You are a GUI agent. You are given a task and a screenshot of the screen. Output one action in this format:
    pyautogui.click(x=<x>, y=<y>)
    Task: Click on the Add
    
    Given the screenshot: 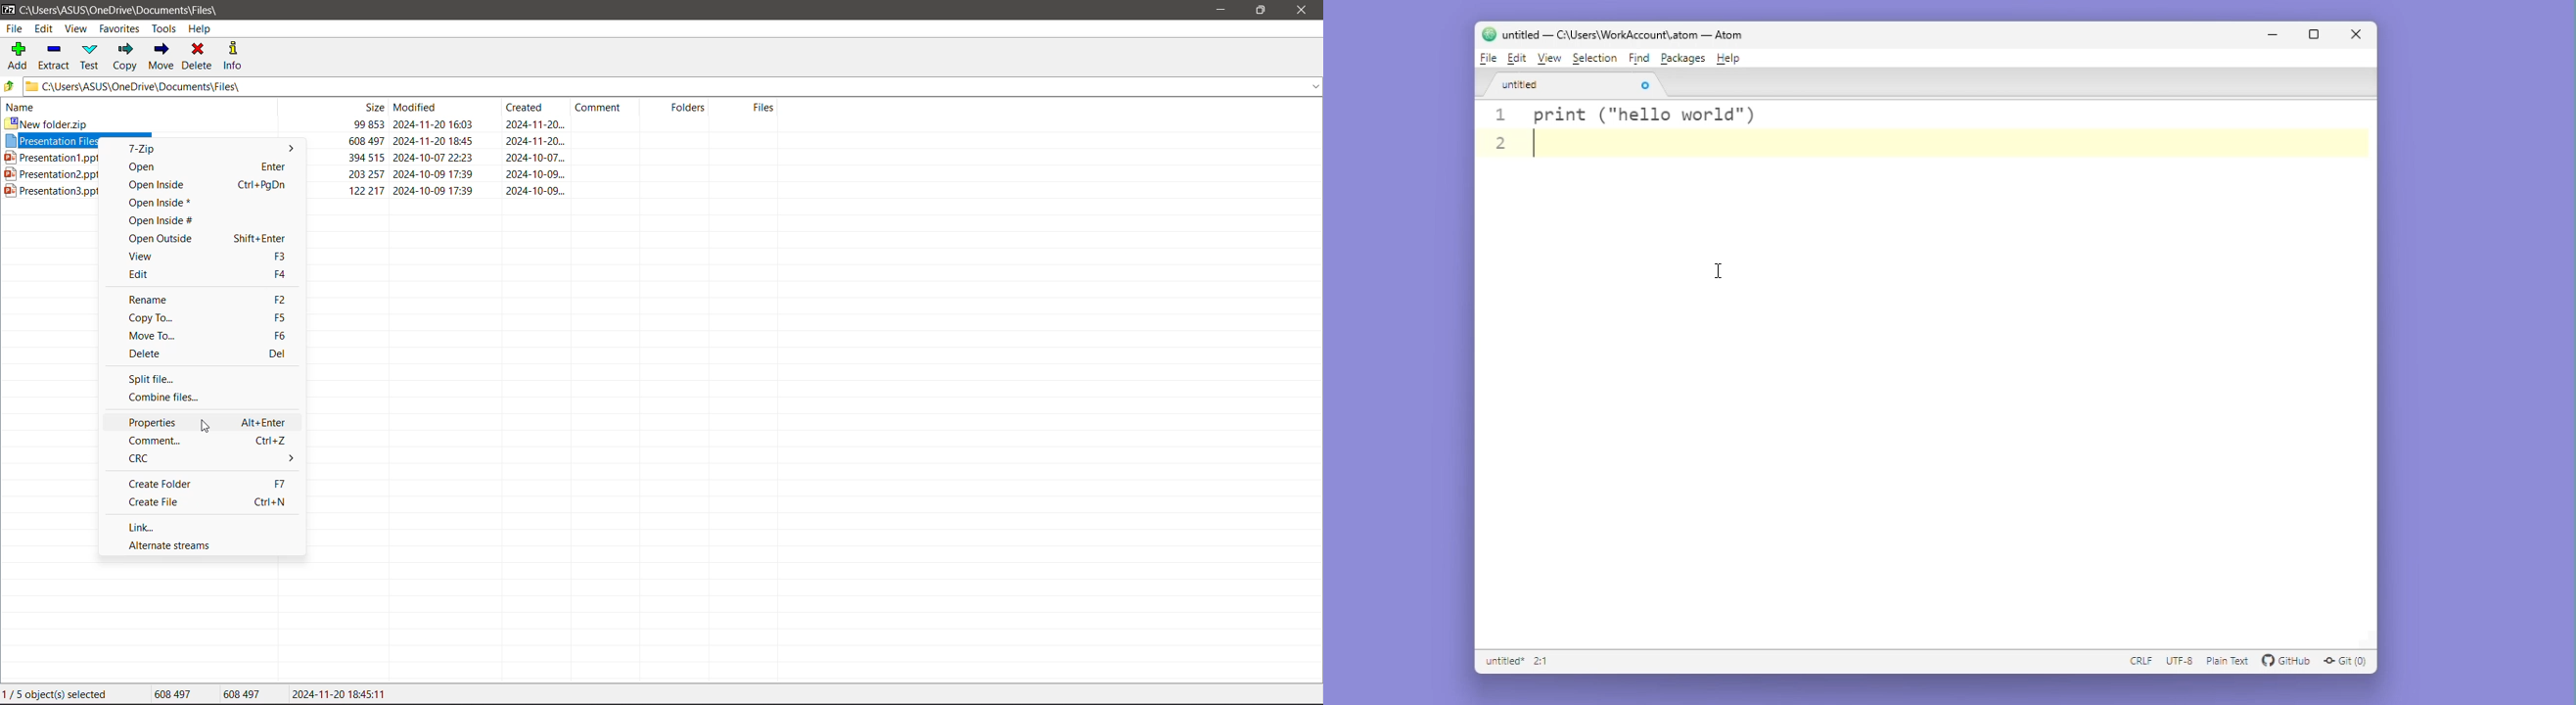 What is the action you would take?
    pyautogui.click(x=16, y=55)
    